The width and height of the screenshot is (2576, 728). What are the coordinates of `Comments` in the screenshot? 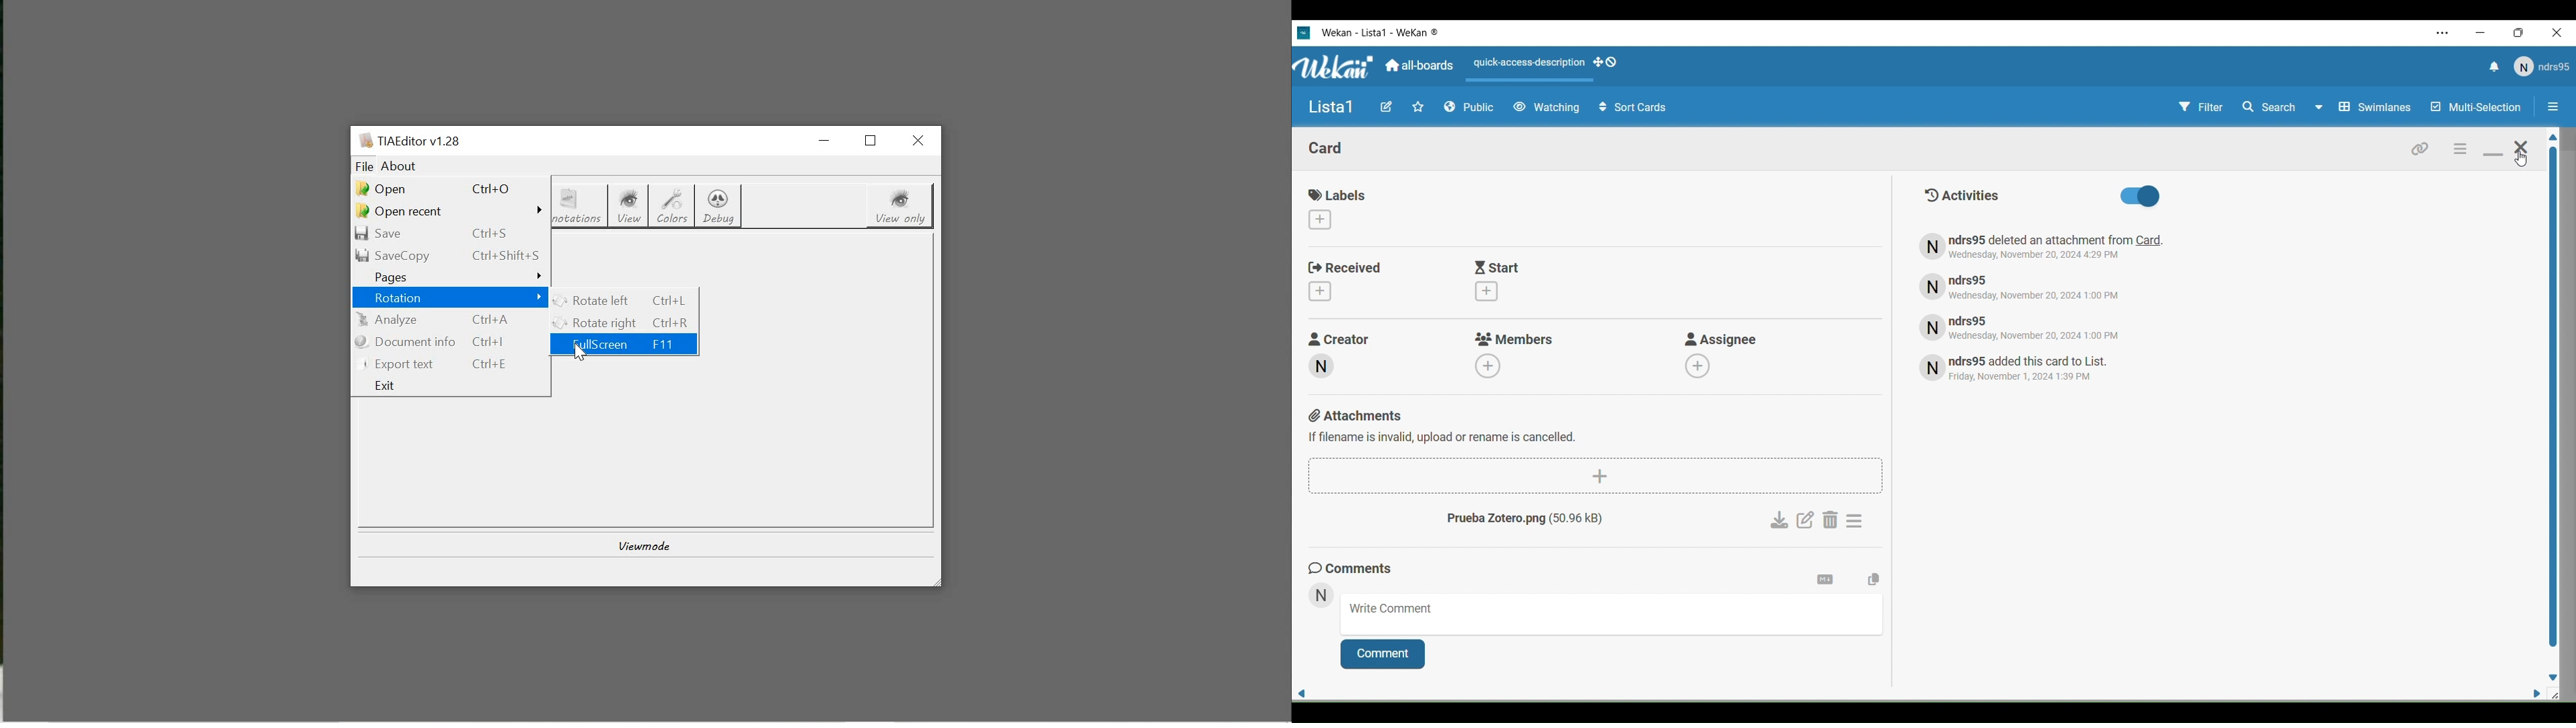 It's located at (1355, 567).